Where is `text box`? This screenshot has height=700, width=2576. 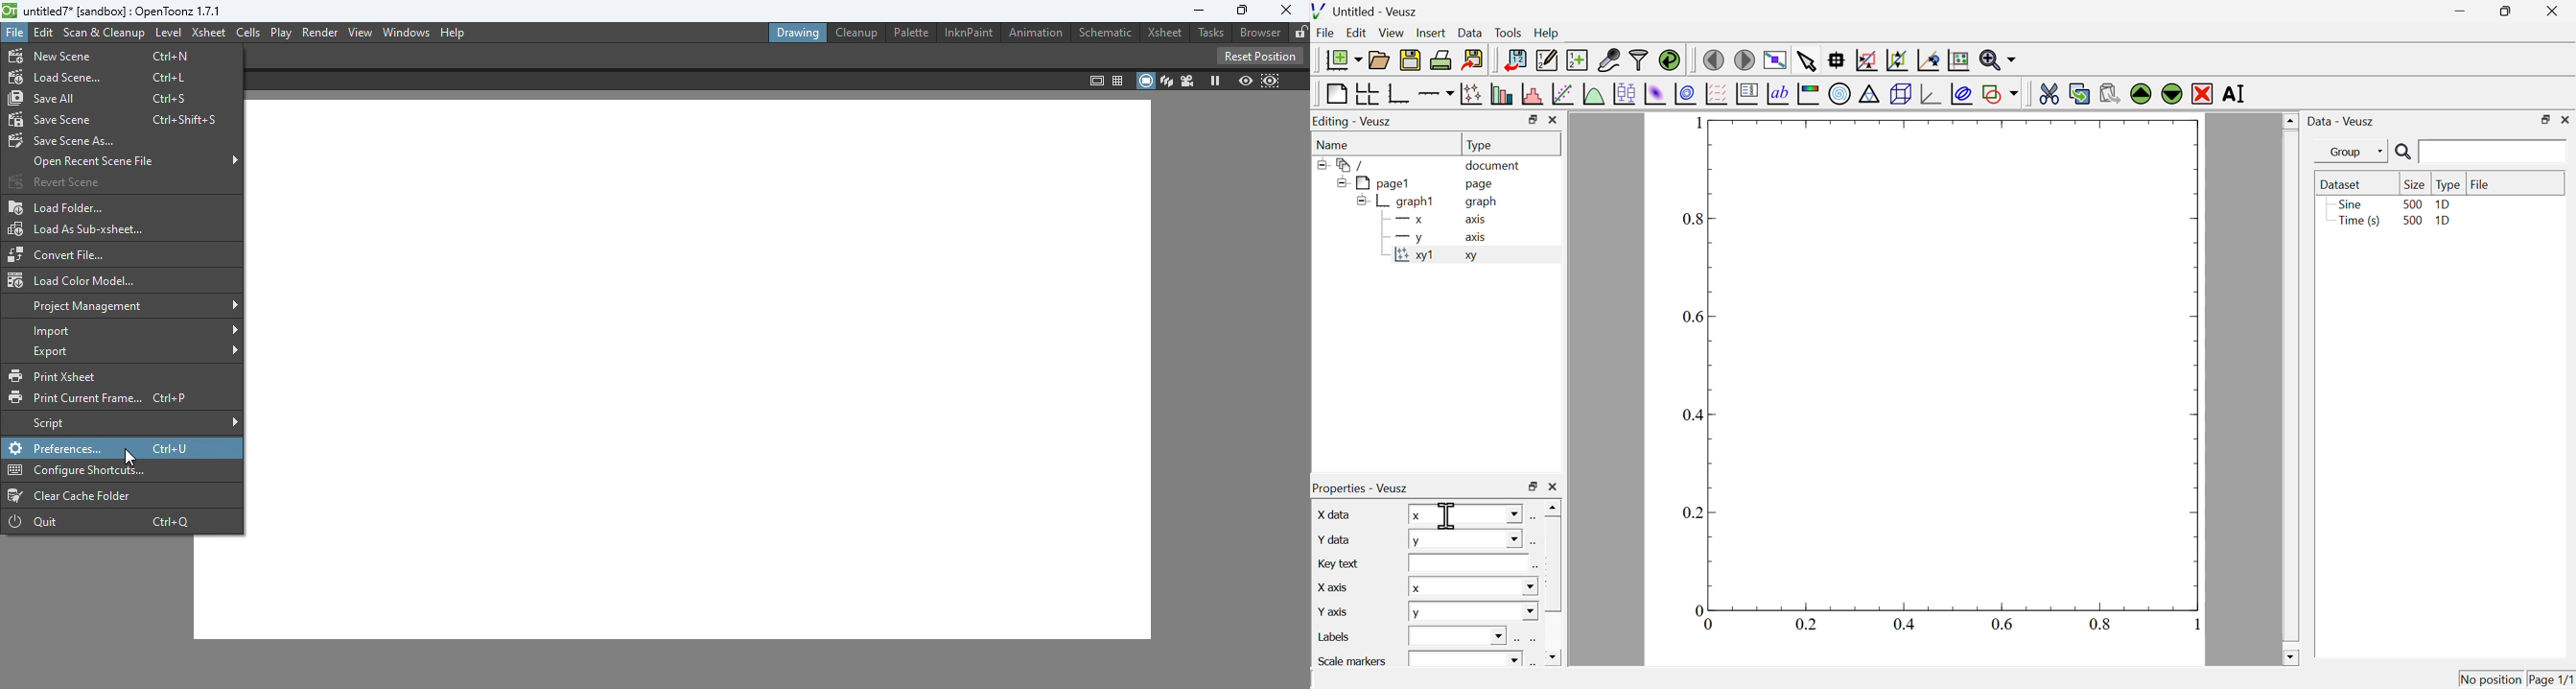 text box is located at coordinates (1461, 634).